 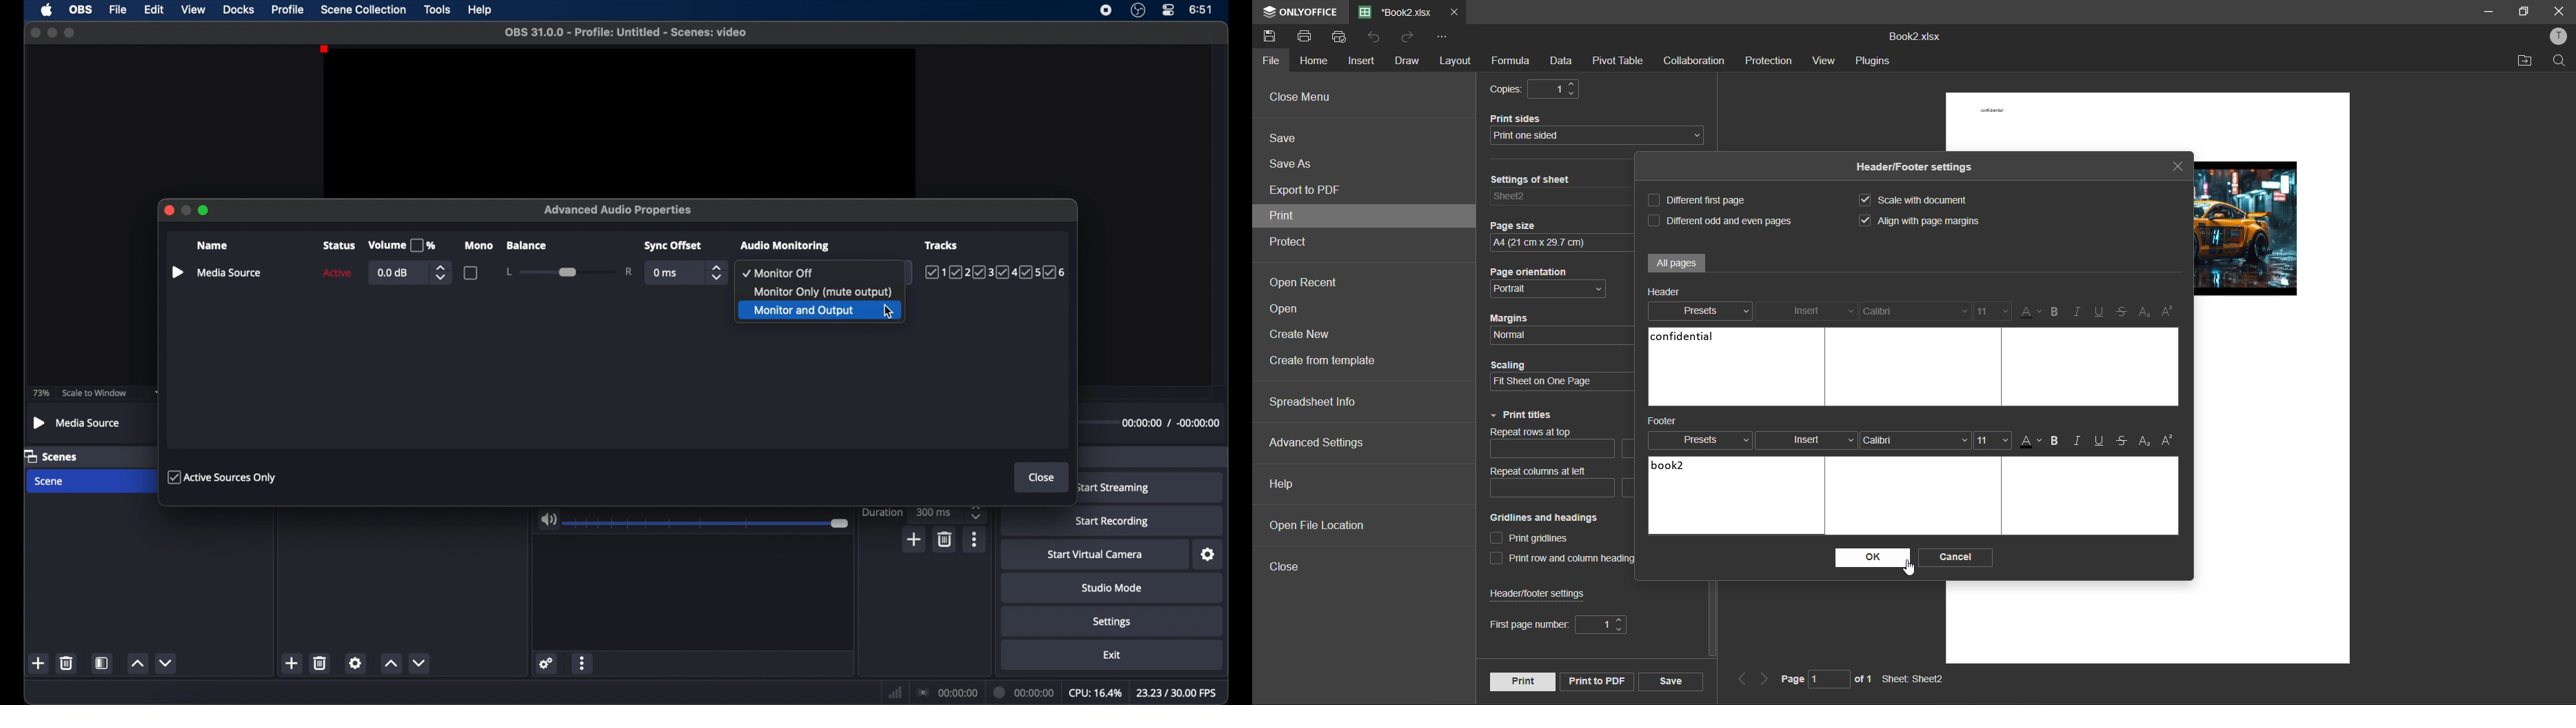 What do you see at coordinates (1531, 89) in the screenshot?
I see `copies` at bounding box center [1531, 89].